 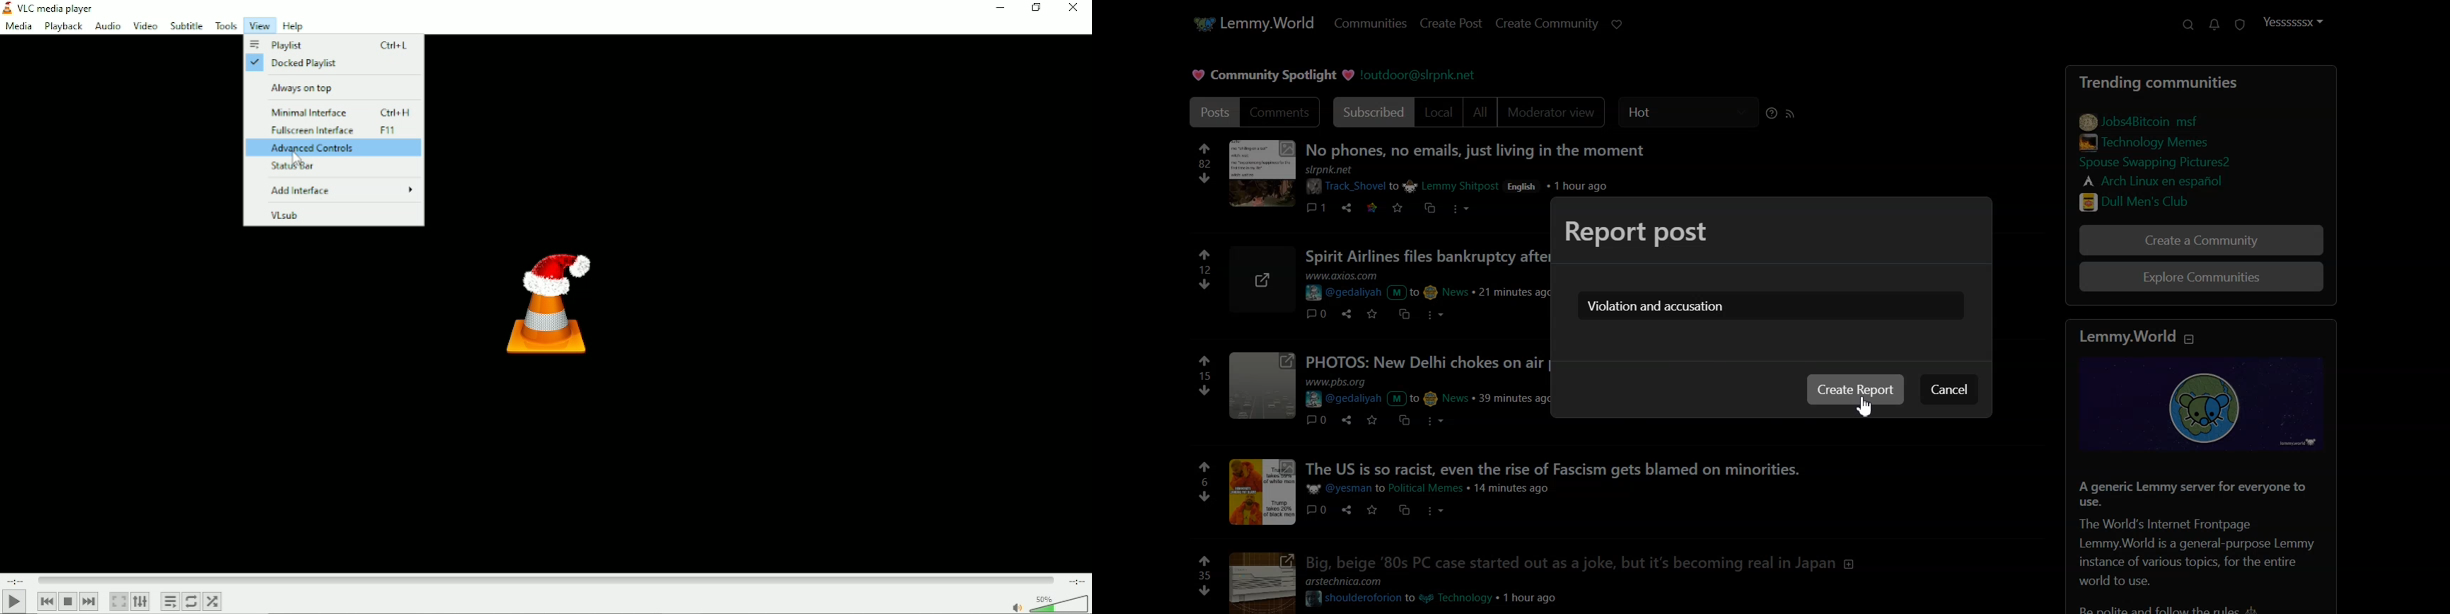 What do you see at coordinates (144, 25) in the screenshot?
I see `Video` at bounding box center [144, 25].